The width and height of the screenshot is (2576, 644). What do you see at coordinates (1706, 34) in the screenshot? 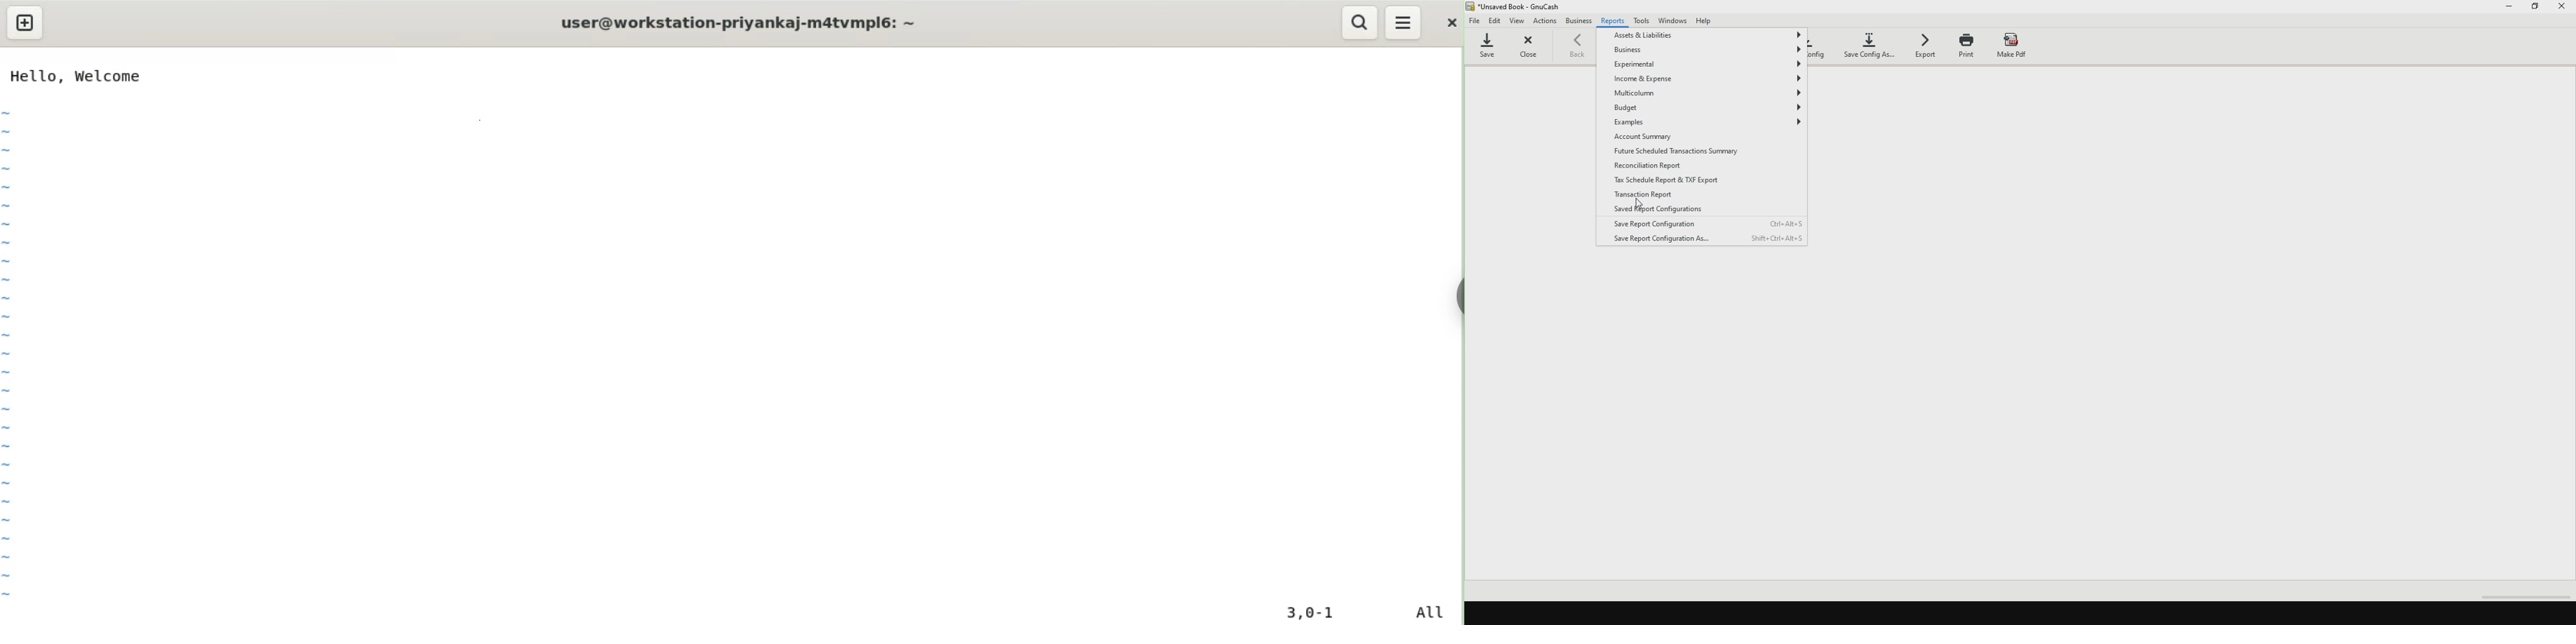
I see `assets and liabilities` at bounding box center [1706, 34].